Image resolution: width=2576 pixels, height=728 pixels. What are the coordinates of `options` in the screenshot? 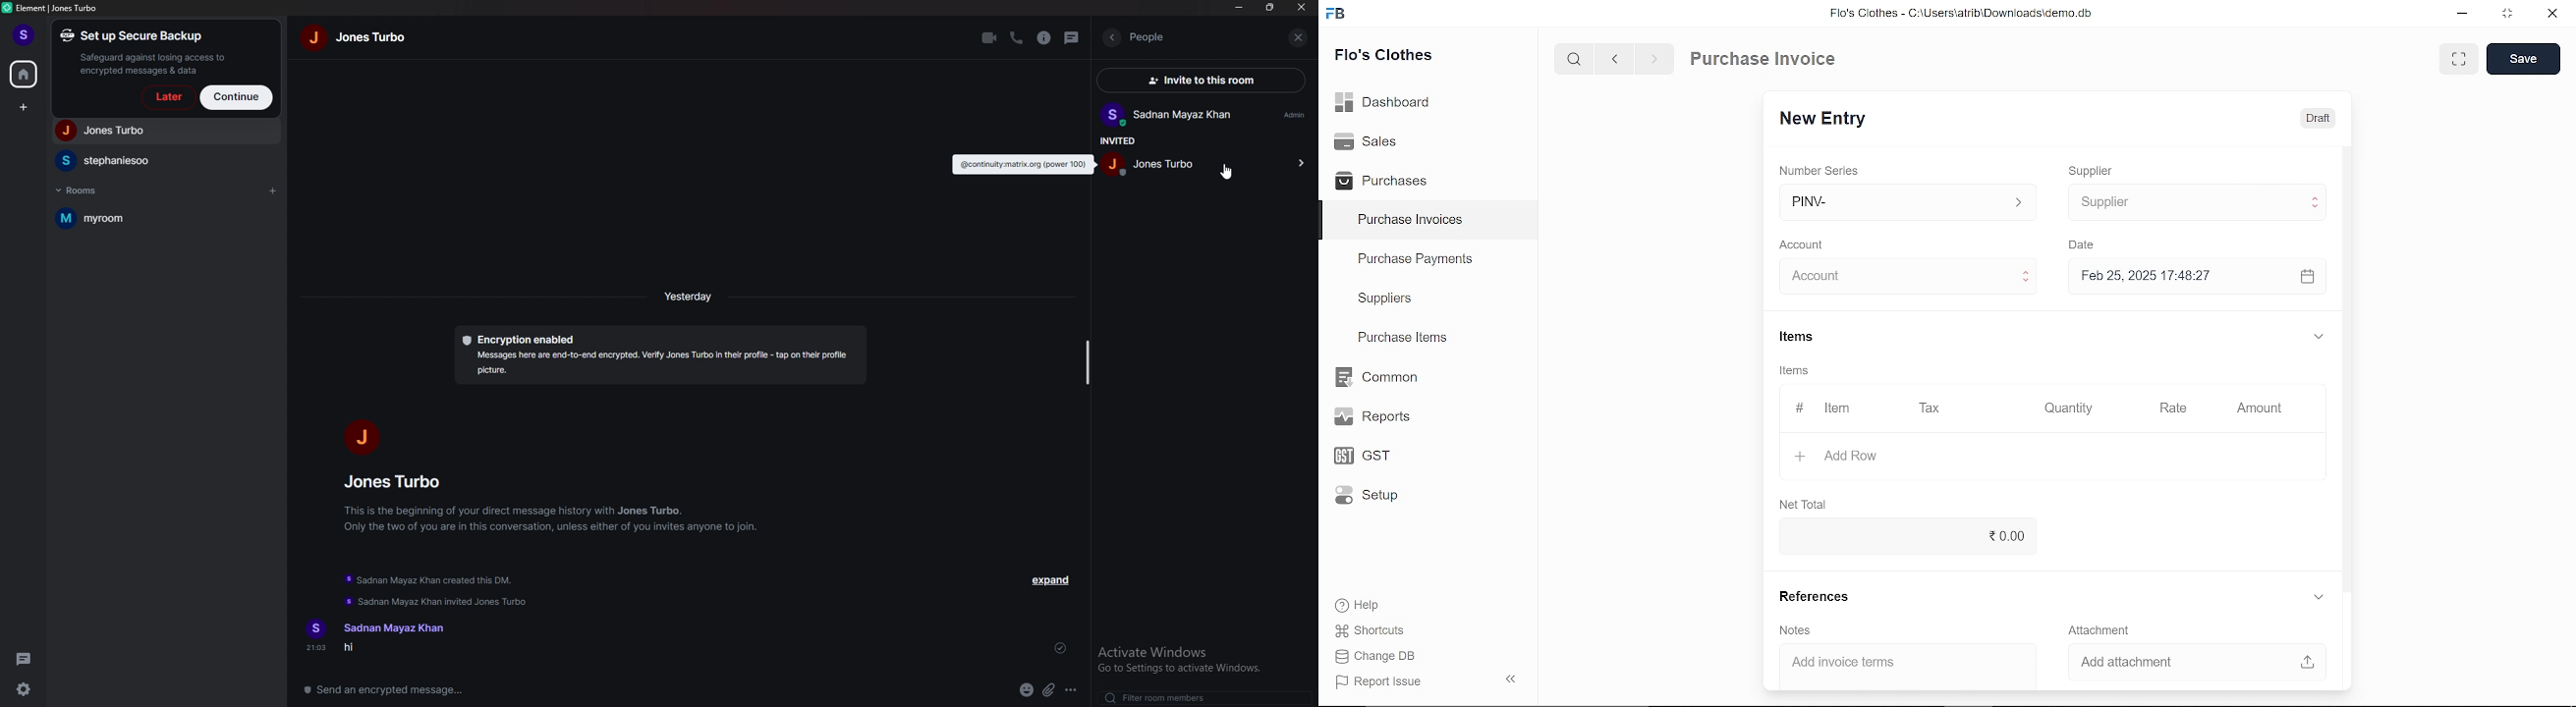 It's located at (1072, 691).